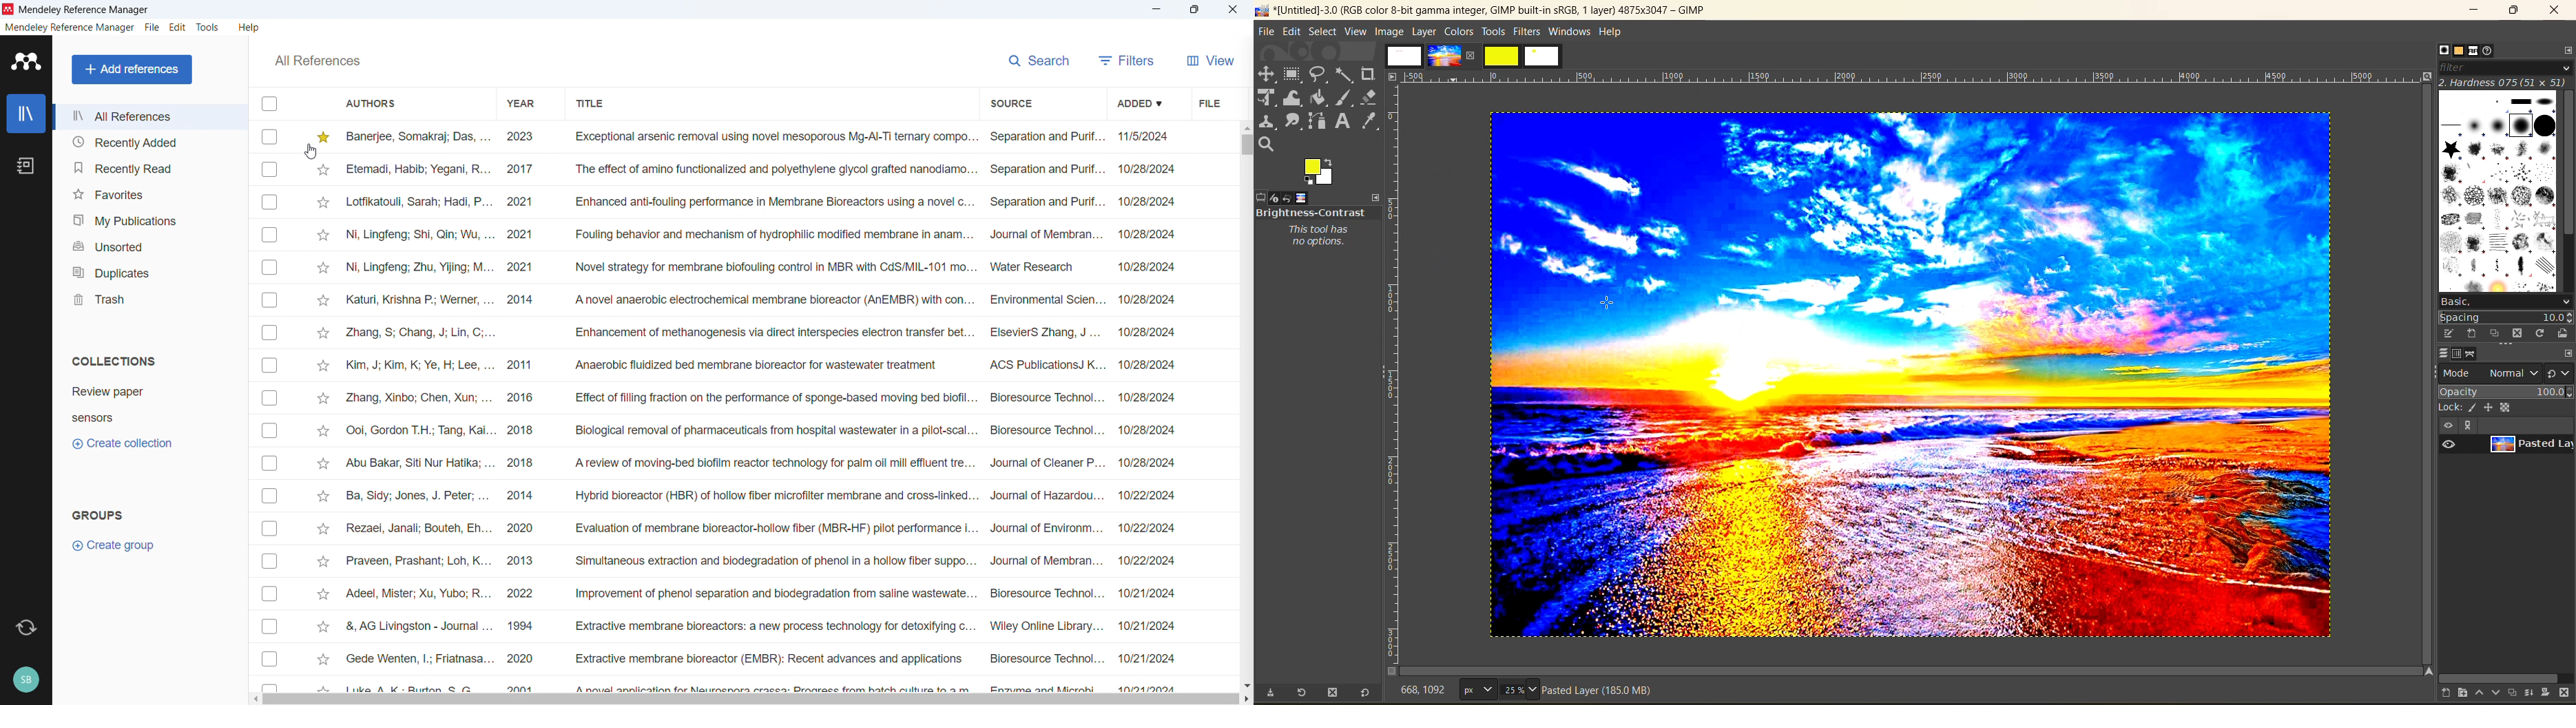 The height and width of the screenshot is (728, 2576). Describe the element at coordinates (25, 61) in the screenshot. I see `logo ` at that location.